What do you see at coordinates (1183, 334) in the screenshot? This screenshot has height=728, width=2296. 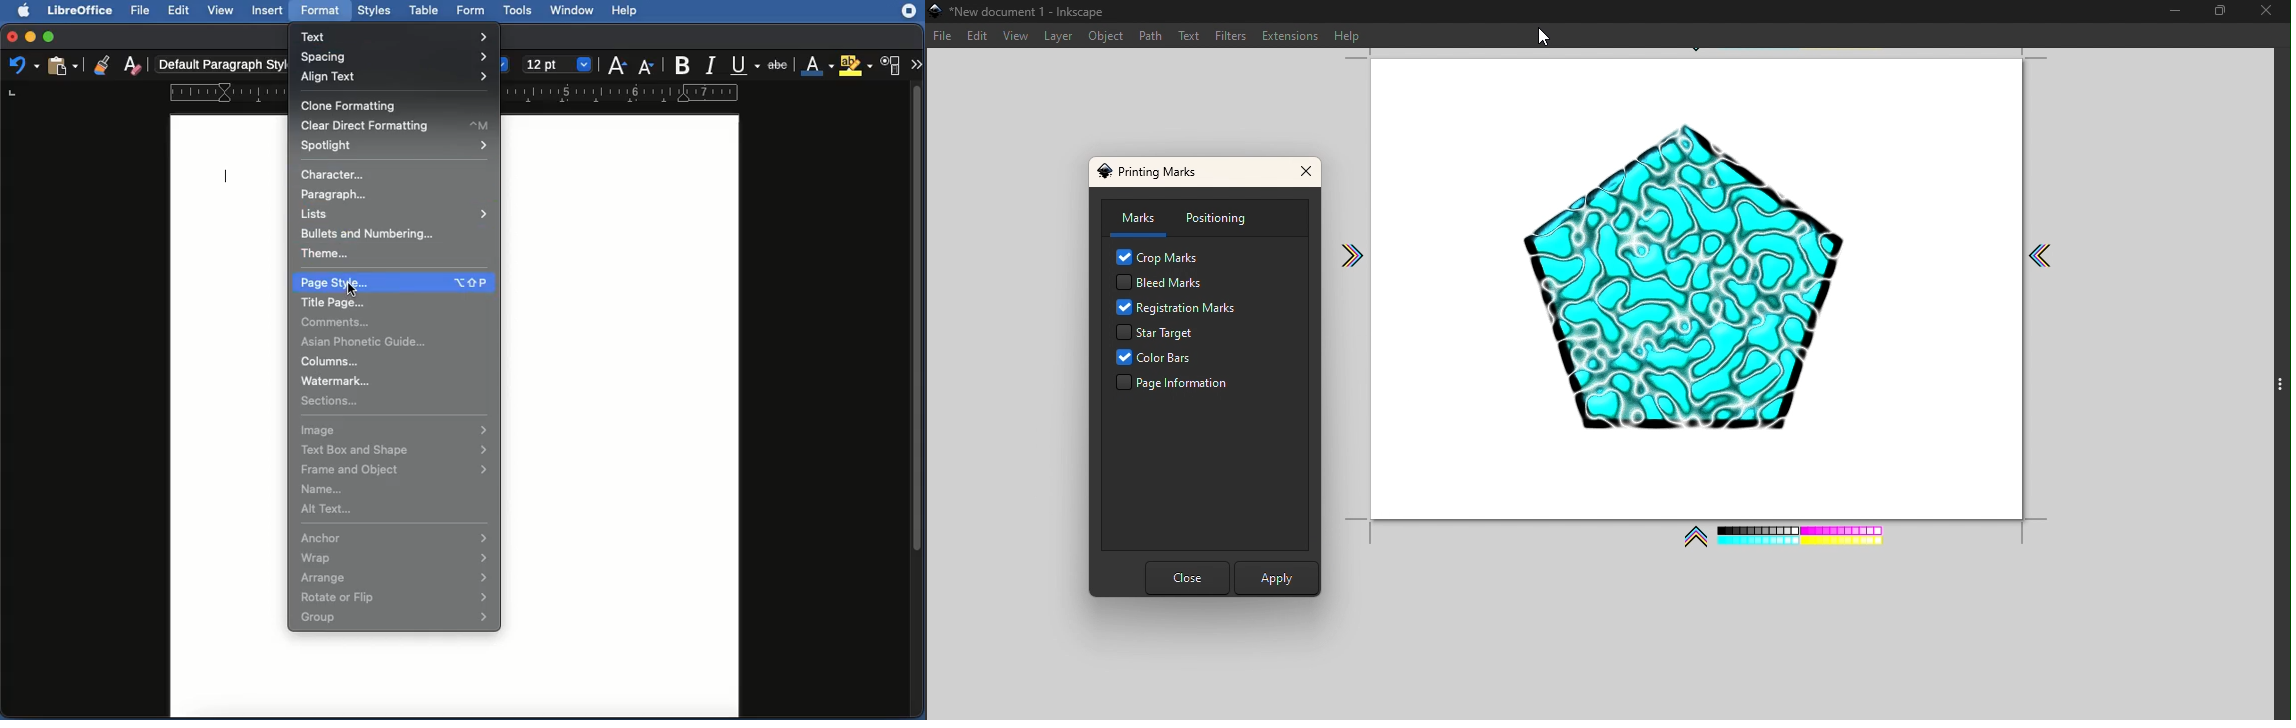 I see `Star Target` at bounding box center [1183, 334].